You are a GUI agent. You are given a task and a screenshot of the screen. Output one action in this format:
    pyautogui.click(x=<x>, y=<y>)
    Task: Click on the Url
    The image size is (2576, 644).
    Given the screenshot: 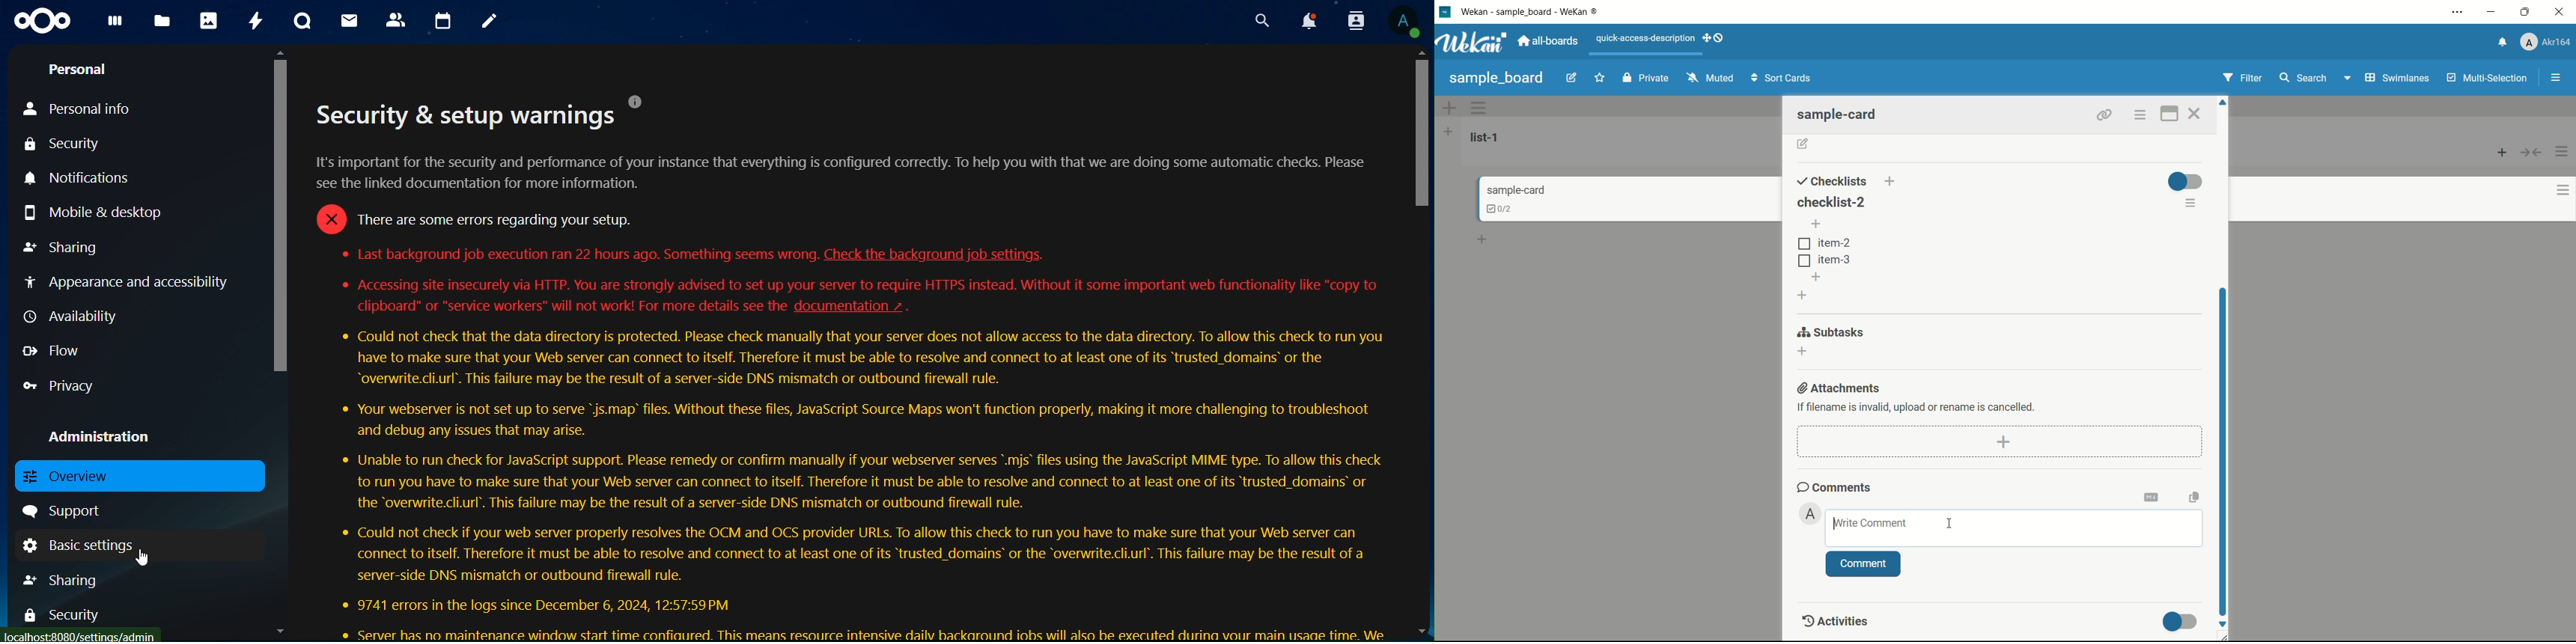 What is the action you would take?
    pyautogui.click(x=81, y=637)
    